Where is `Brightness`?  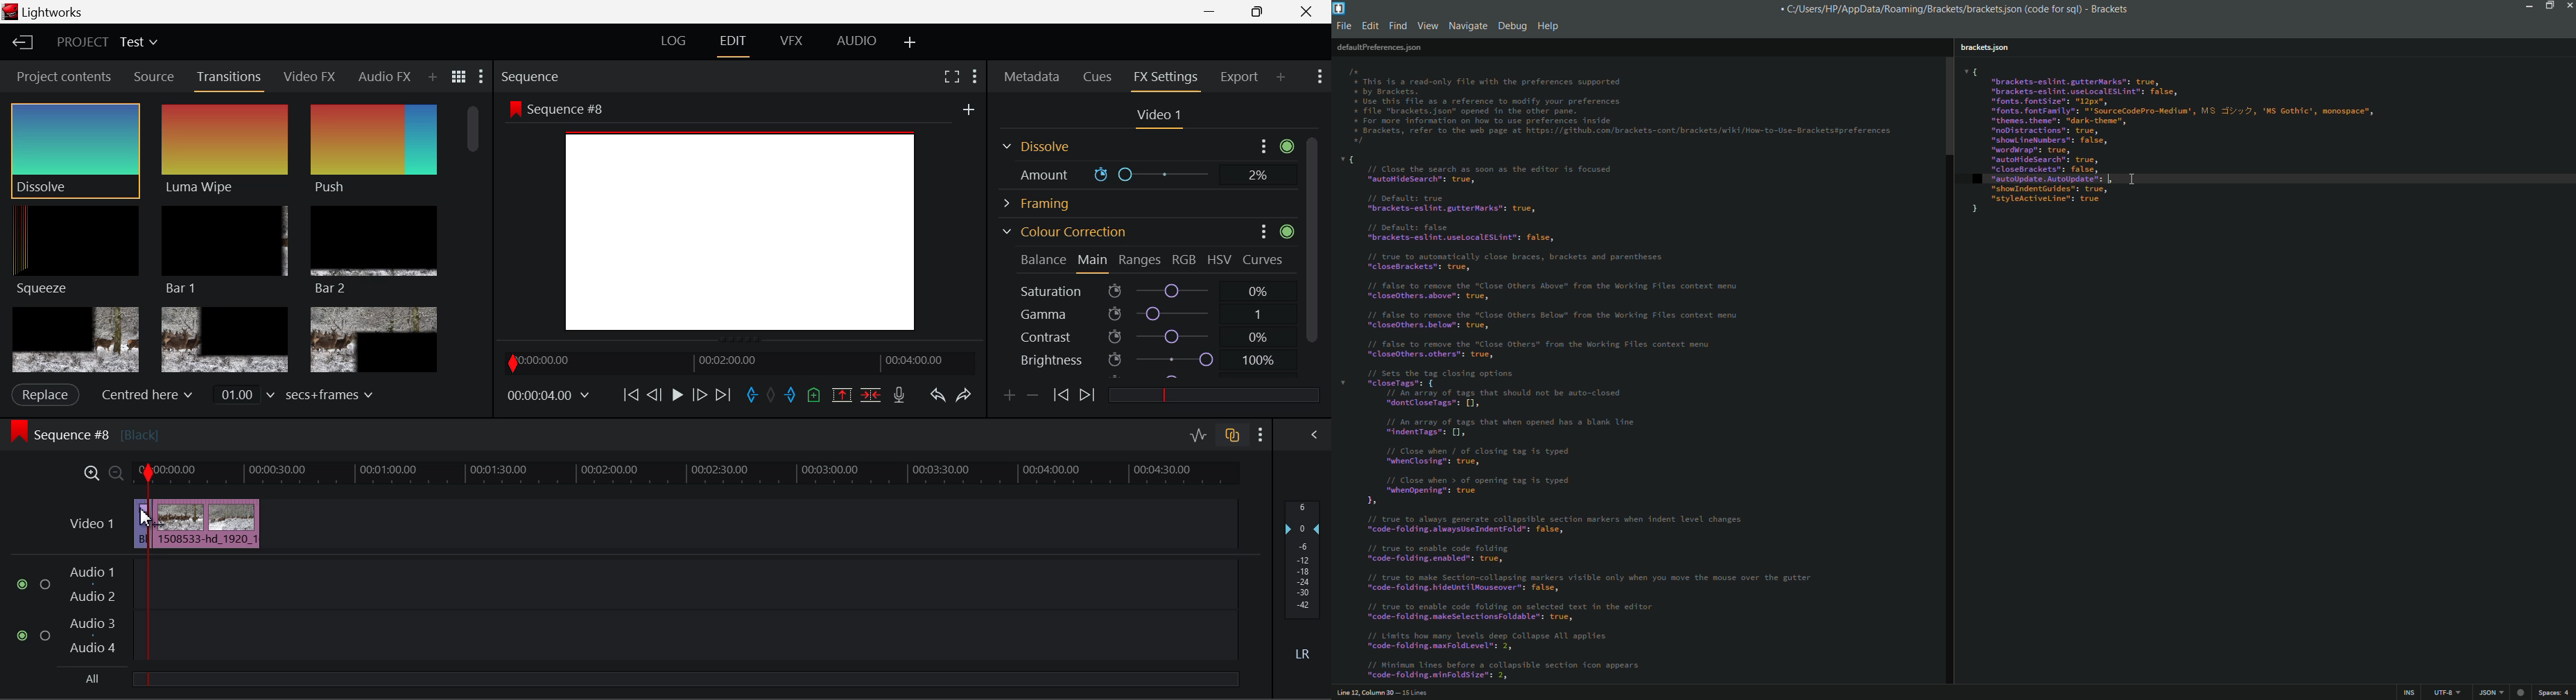
Brightness is located at coordinates (1159, 361).